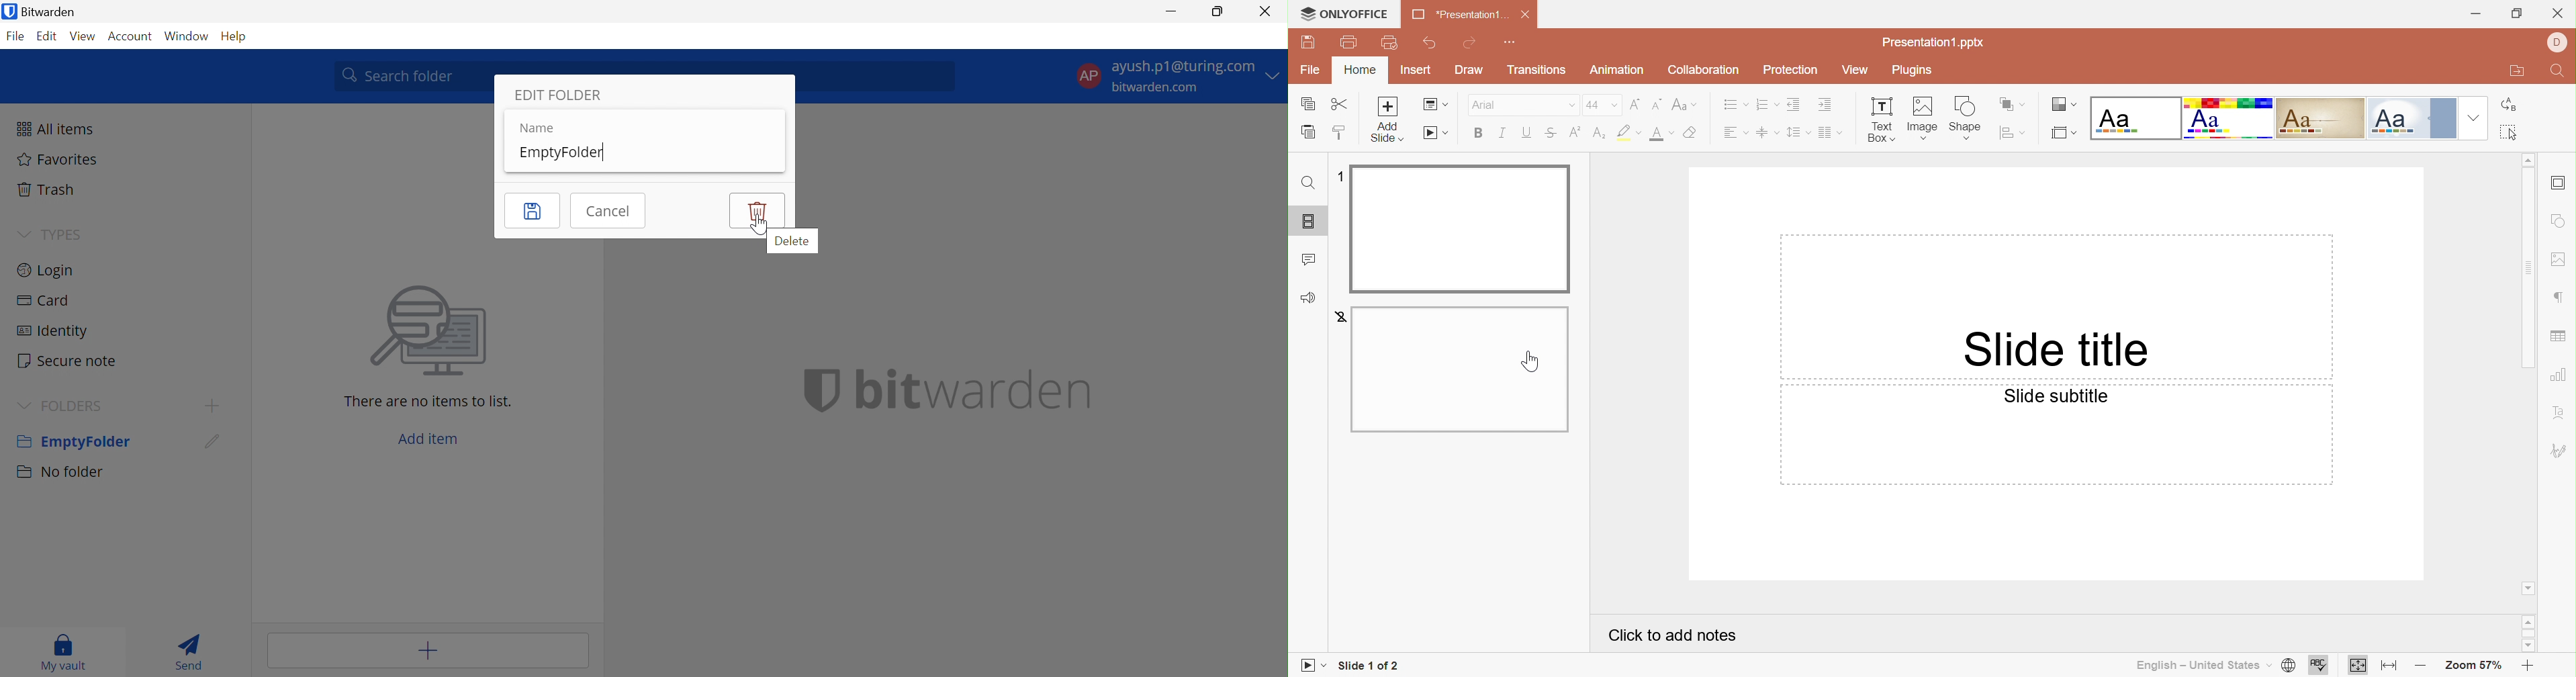  I want to click on Increment font size, so click(1635, 104).